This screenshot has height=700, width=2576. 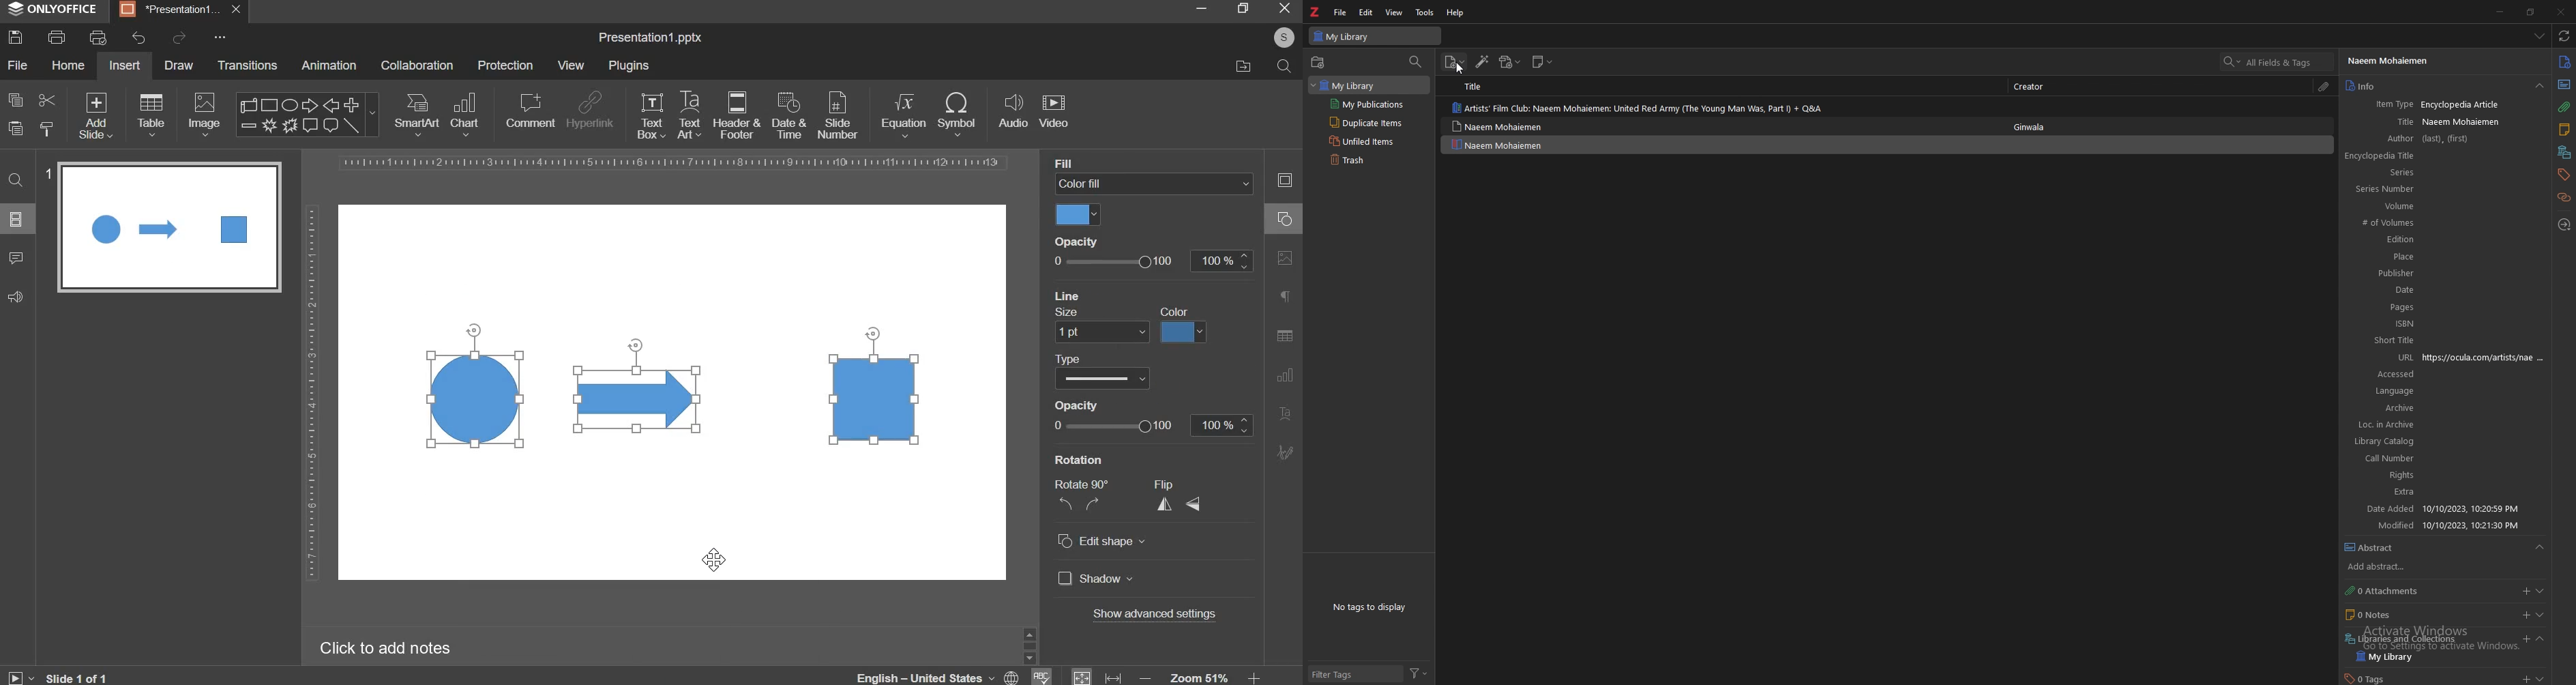 I want to click on text art setting, so click(x=1284, y=412).